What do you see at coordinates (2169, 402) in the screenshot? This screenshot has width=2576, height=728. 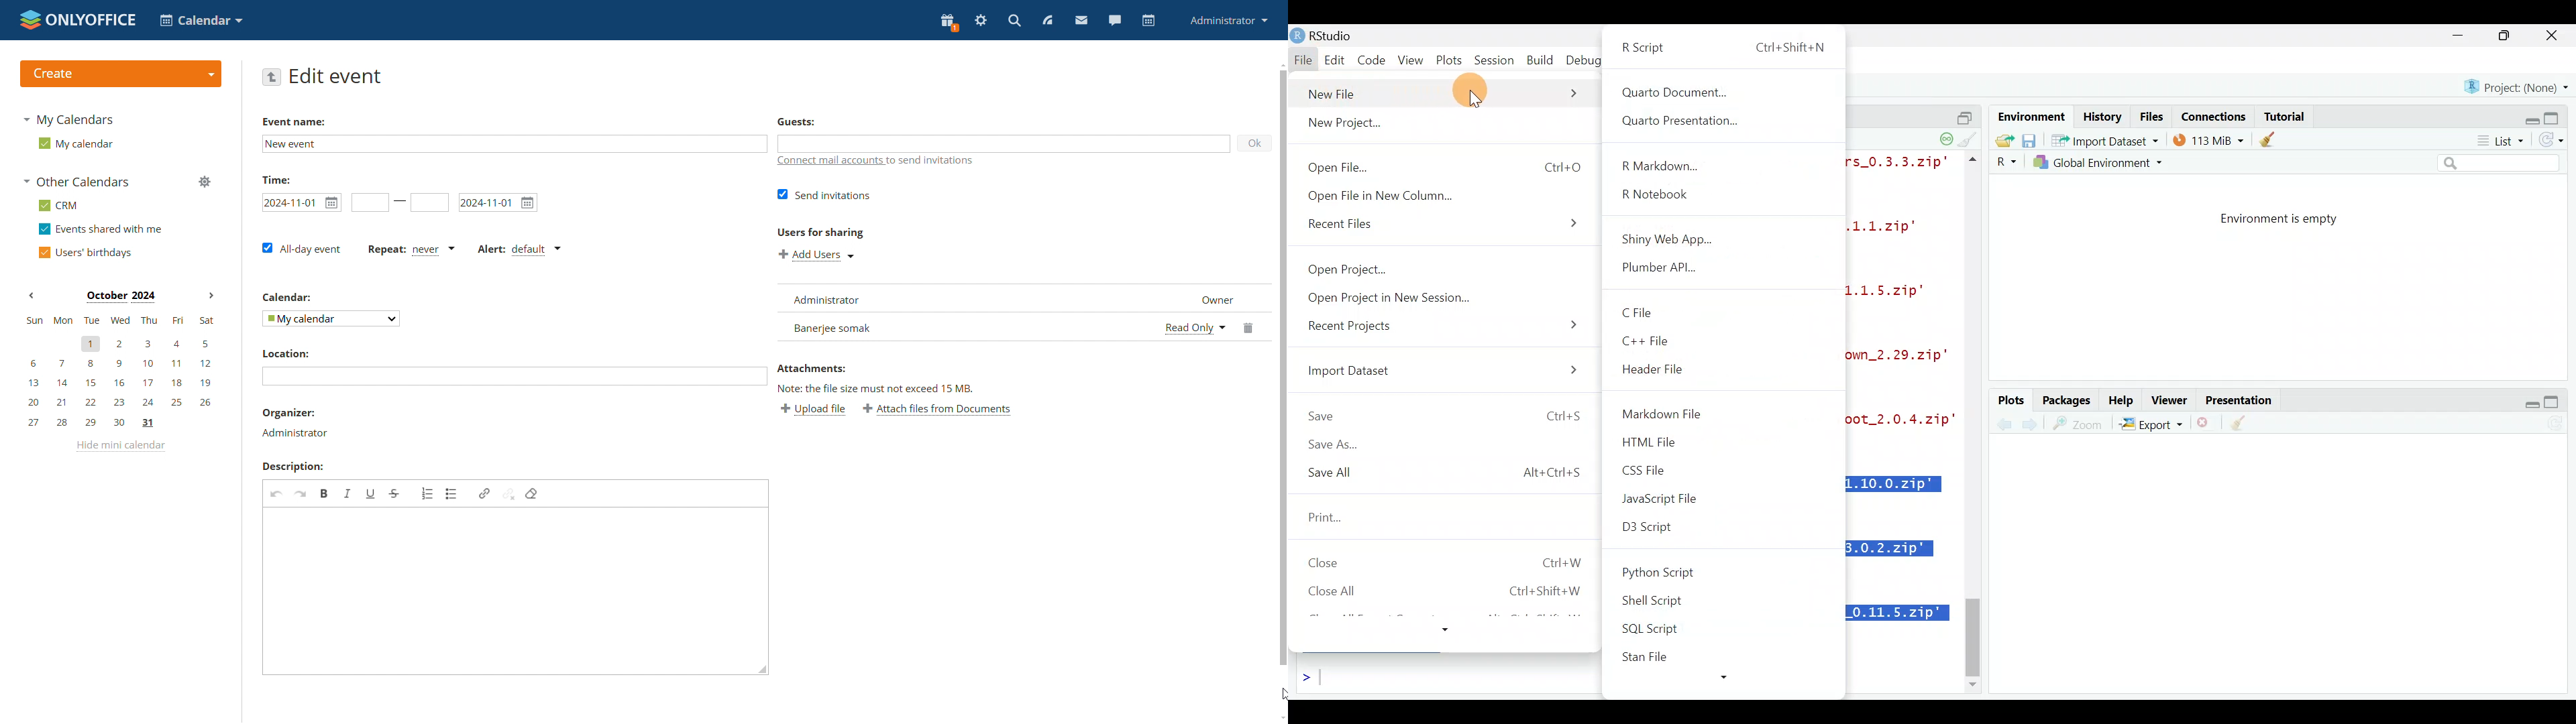 I see `Viewer` at bounding box center [2169, 402].